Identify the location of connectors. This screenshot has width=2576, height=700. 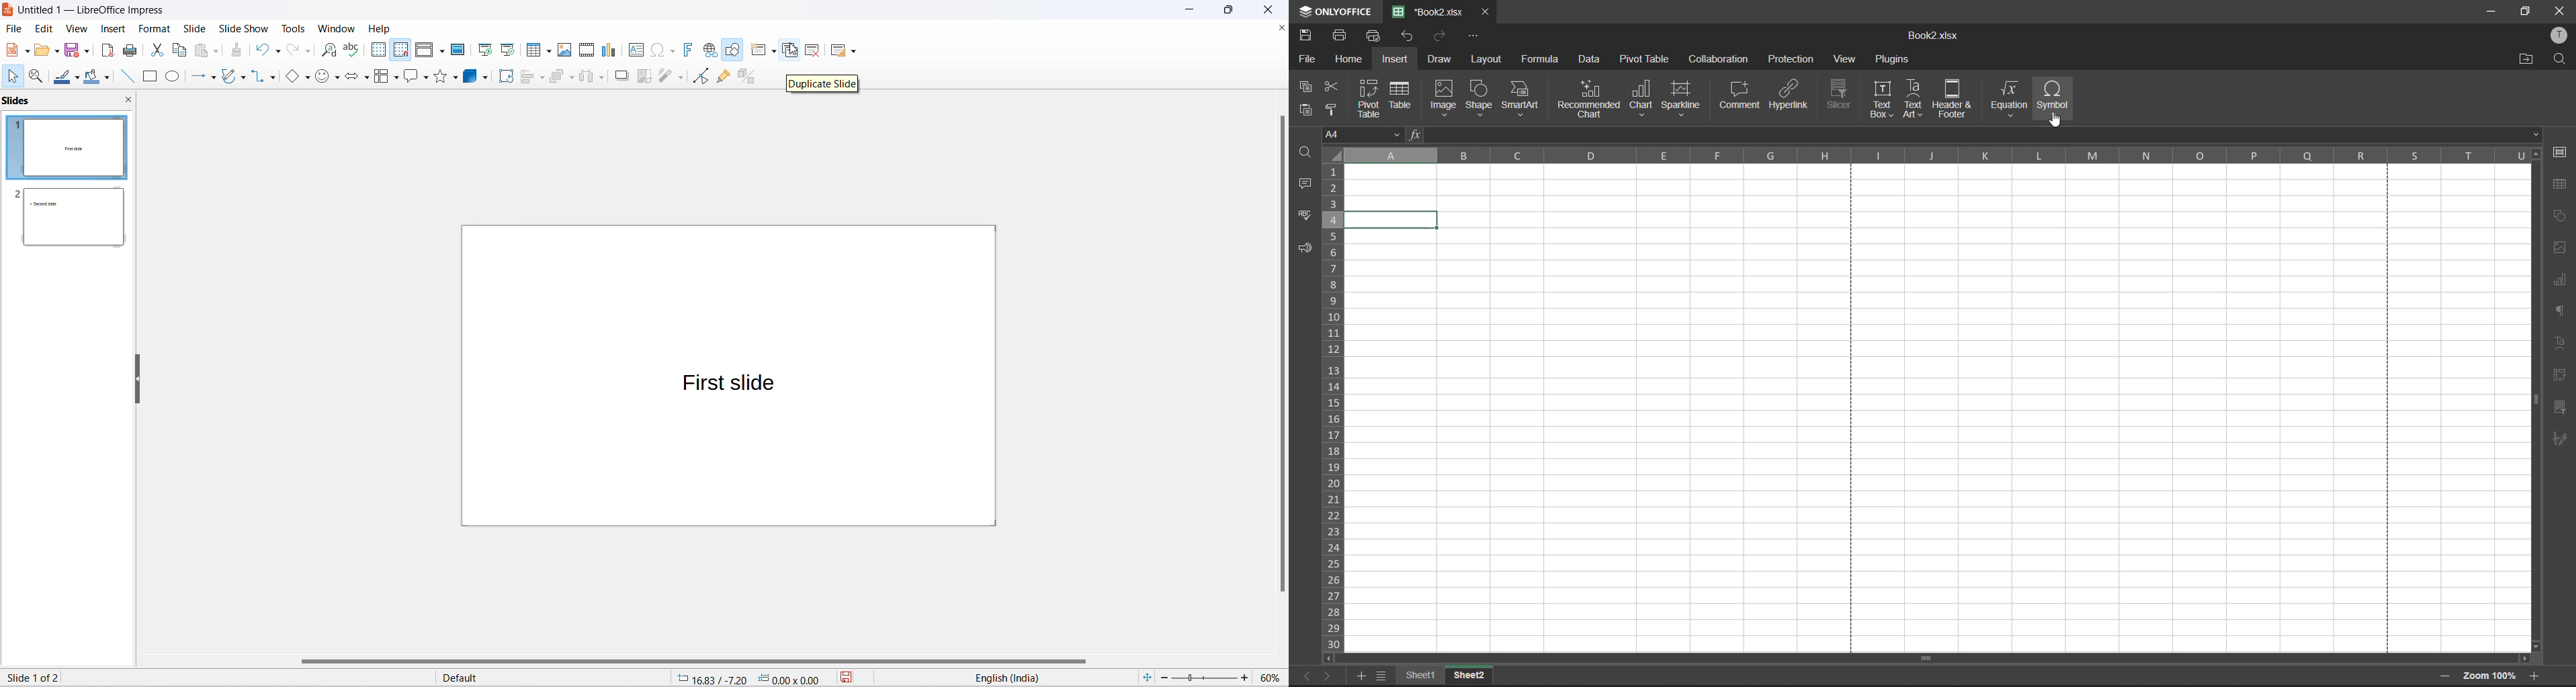
(258, 77).